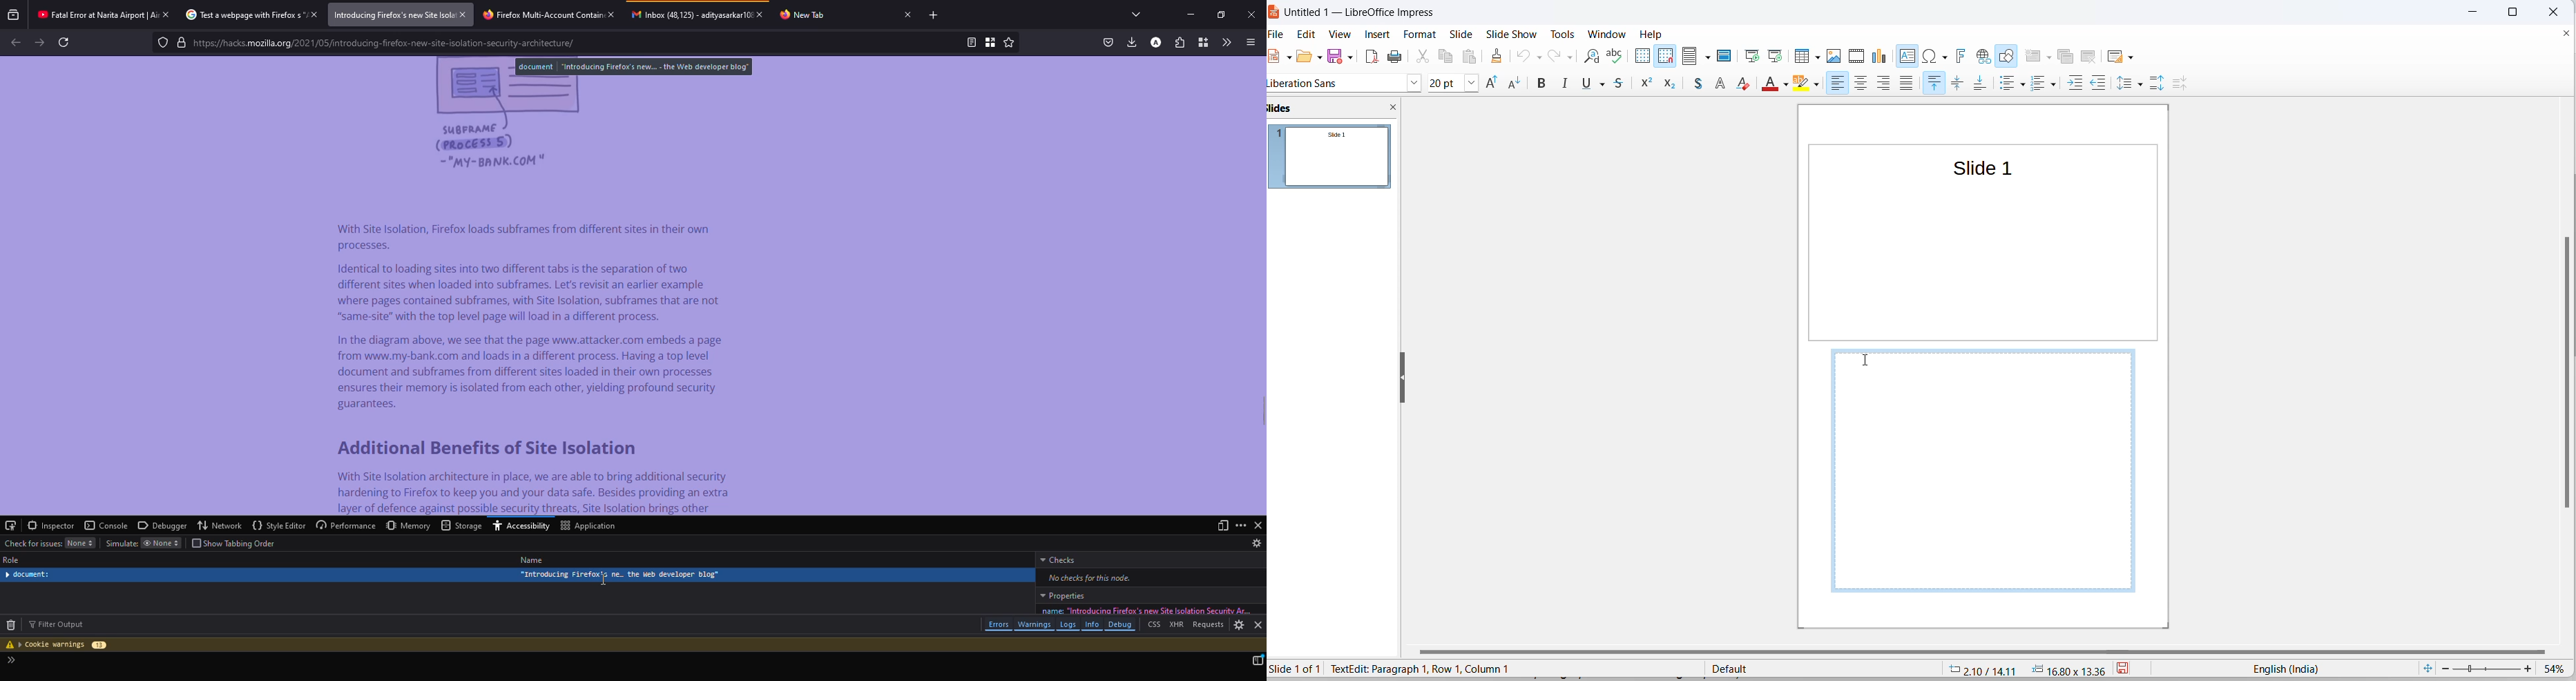 The width and height of the screenshot is (2576, 700). Describe the element at coordinates (1834, 84) in the screenshot. I see `arrange ` at that location.